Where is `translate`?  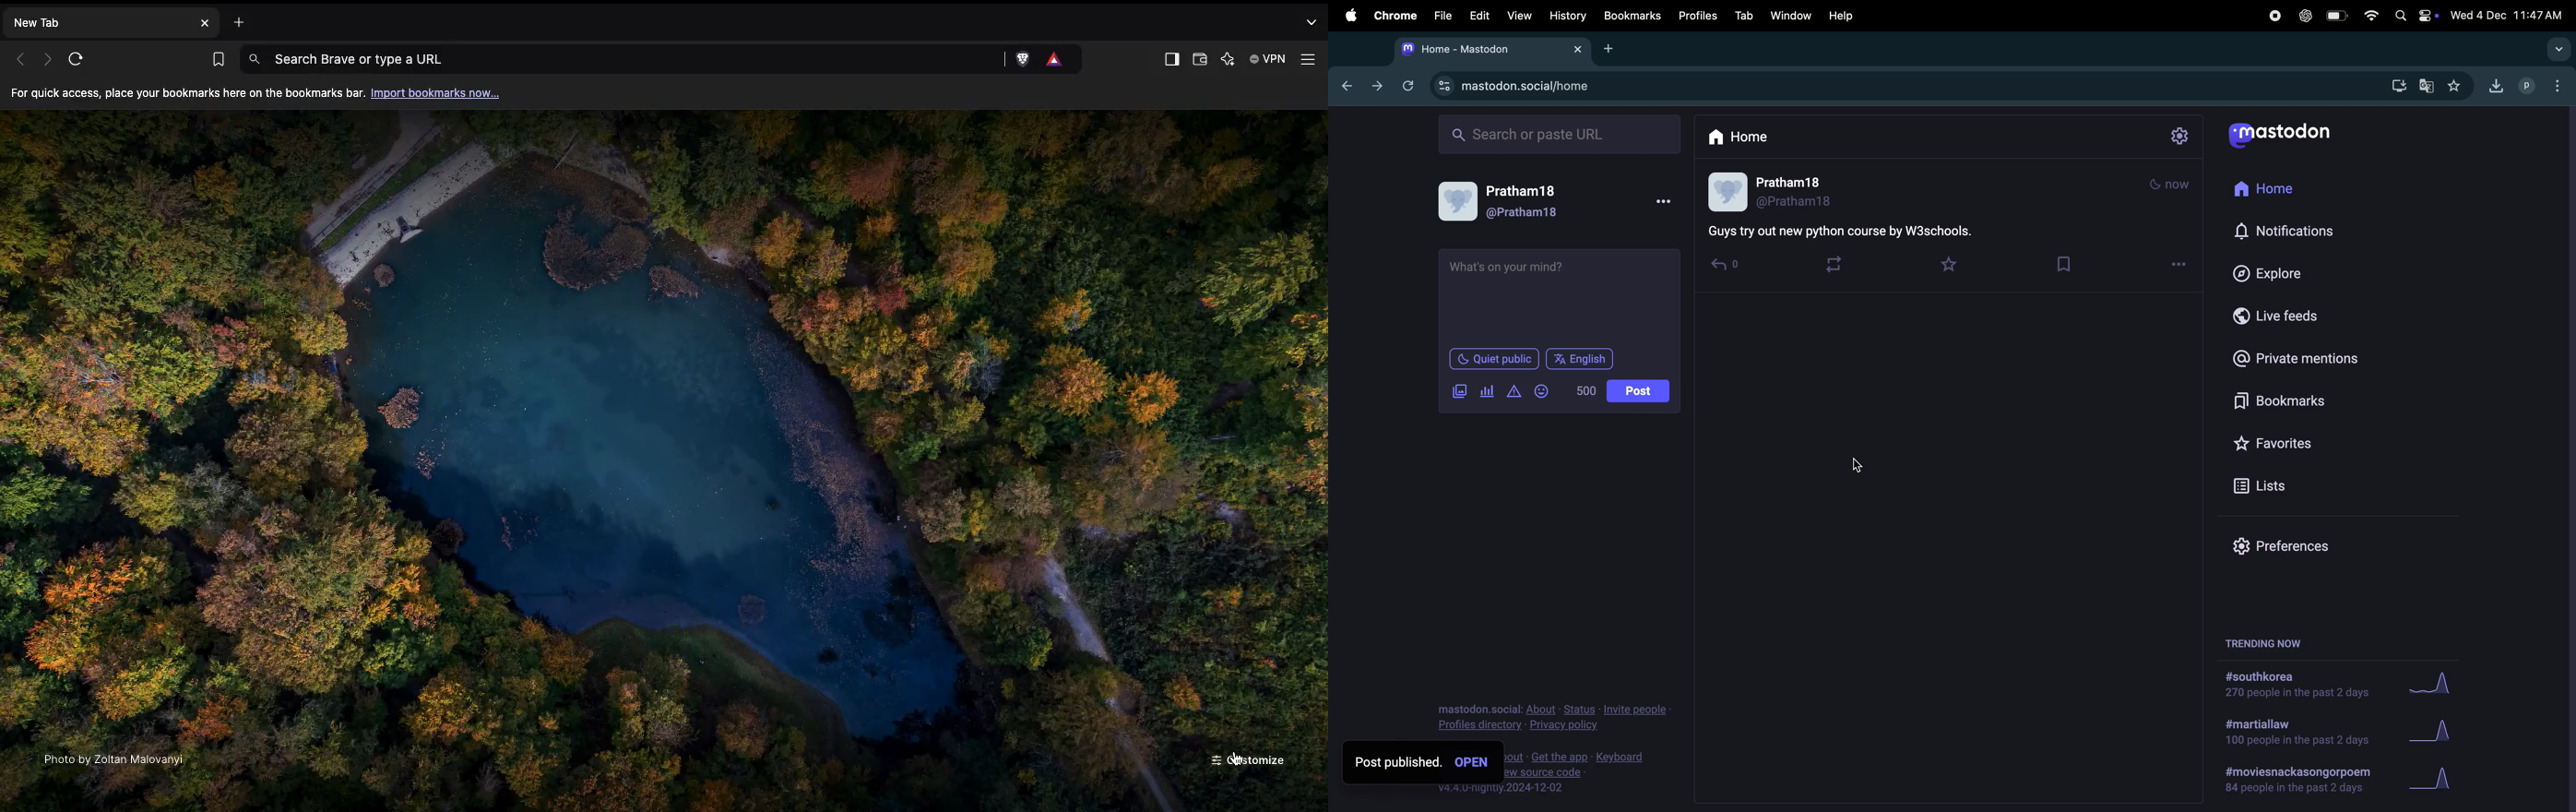 translate is located at coordinates (2430, 85).